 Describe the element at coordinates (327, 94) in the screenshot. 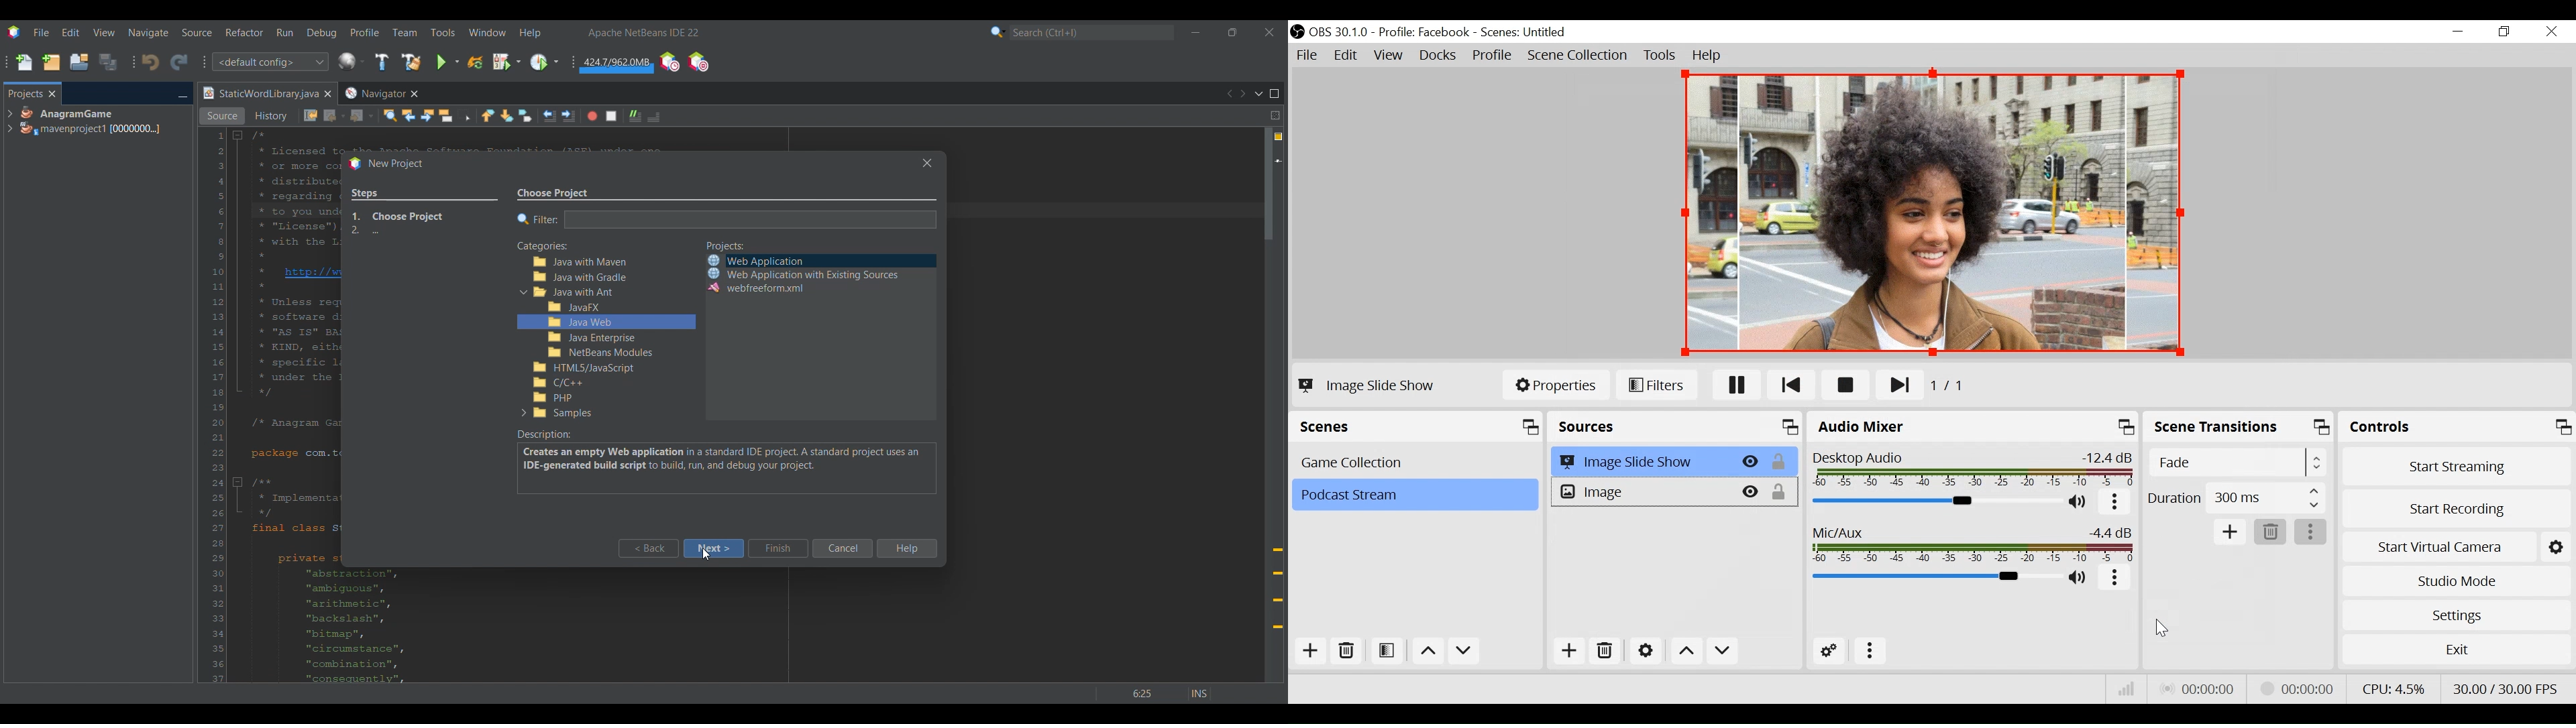

I see `Close` at that location.